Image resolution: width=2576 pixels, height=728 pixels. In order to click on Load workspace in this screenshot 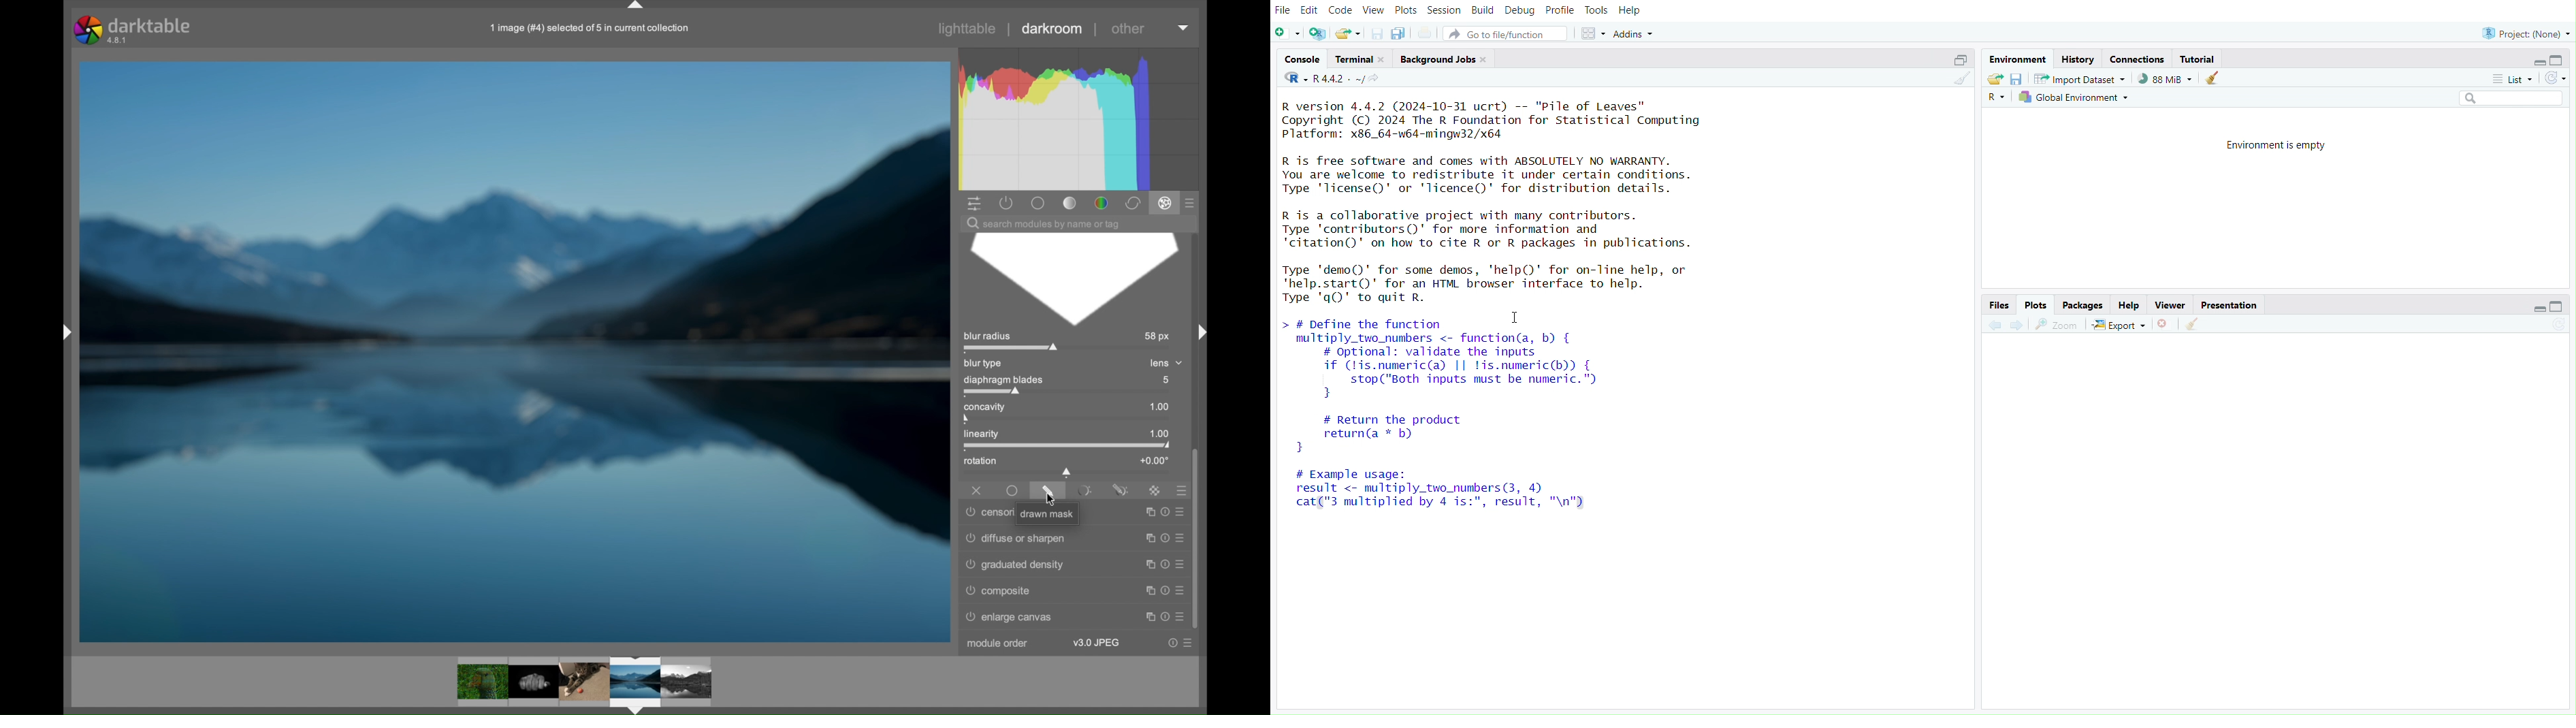, I will do `click(1995, 78)`.